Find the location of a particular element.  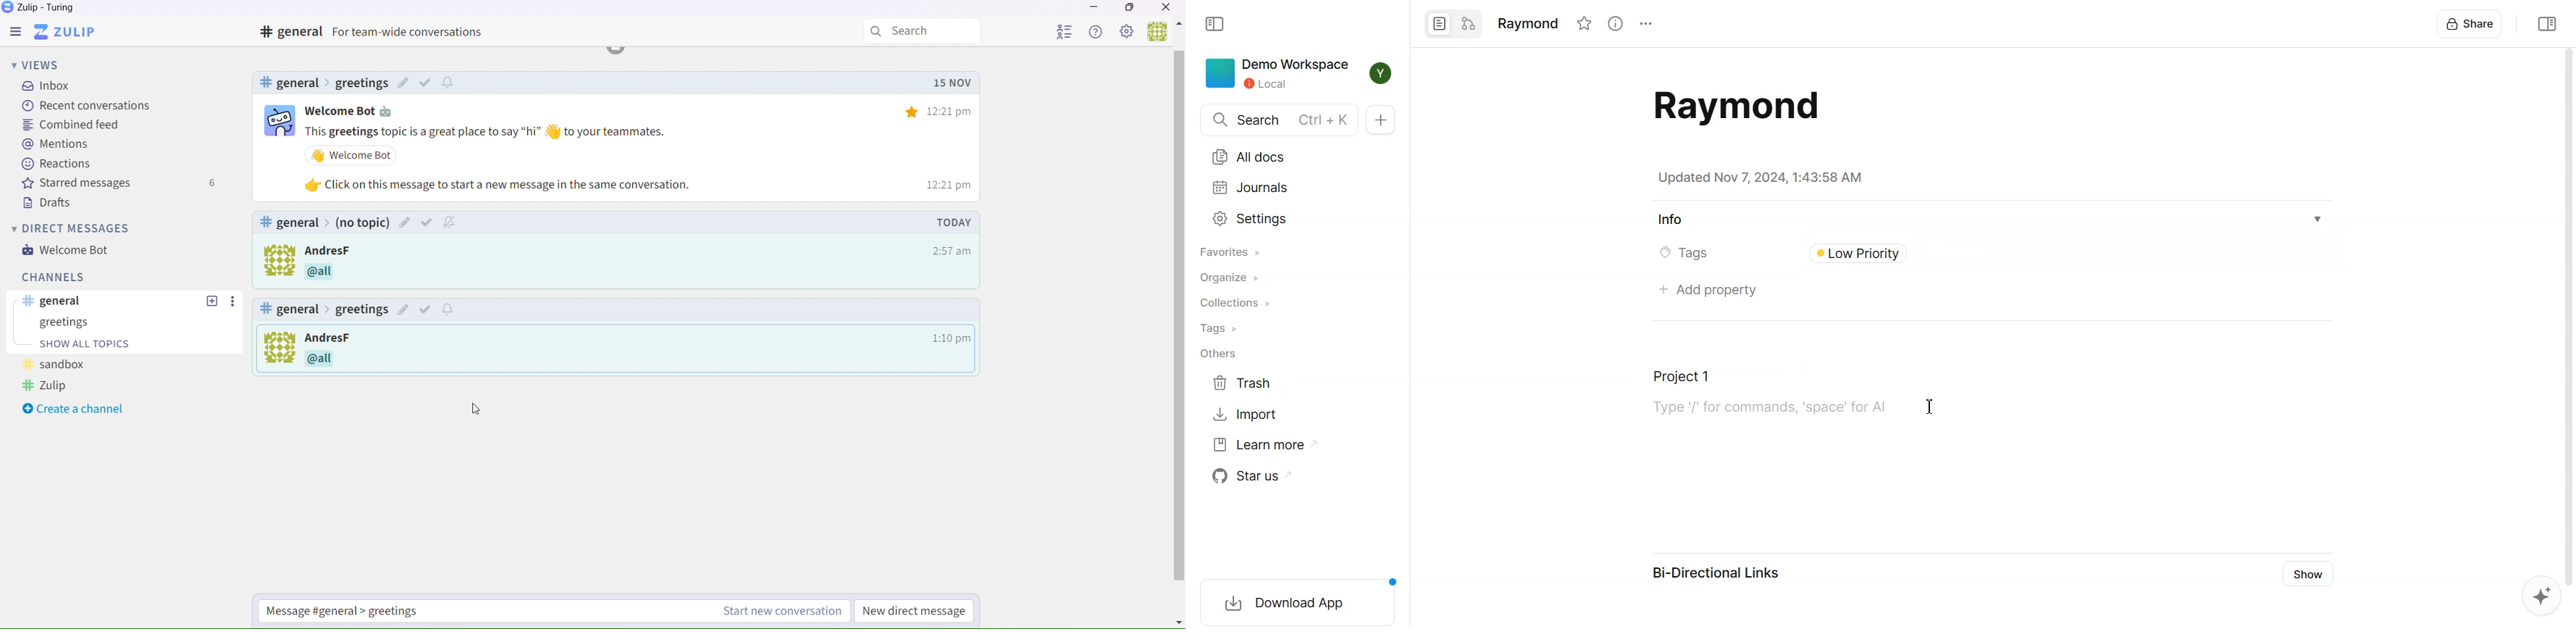

Menu is located at coordinates (19, 31).